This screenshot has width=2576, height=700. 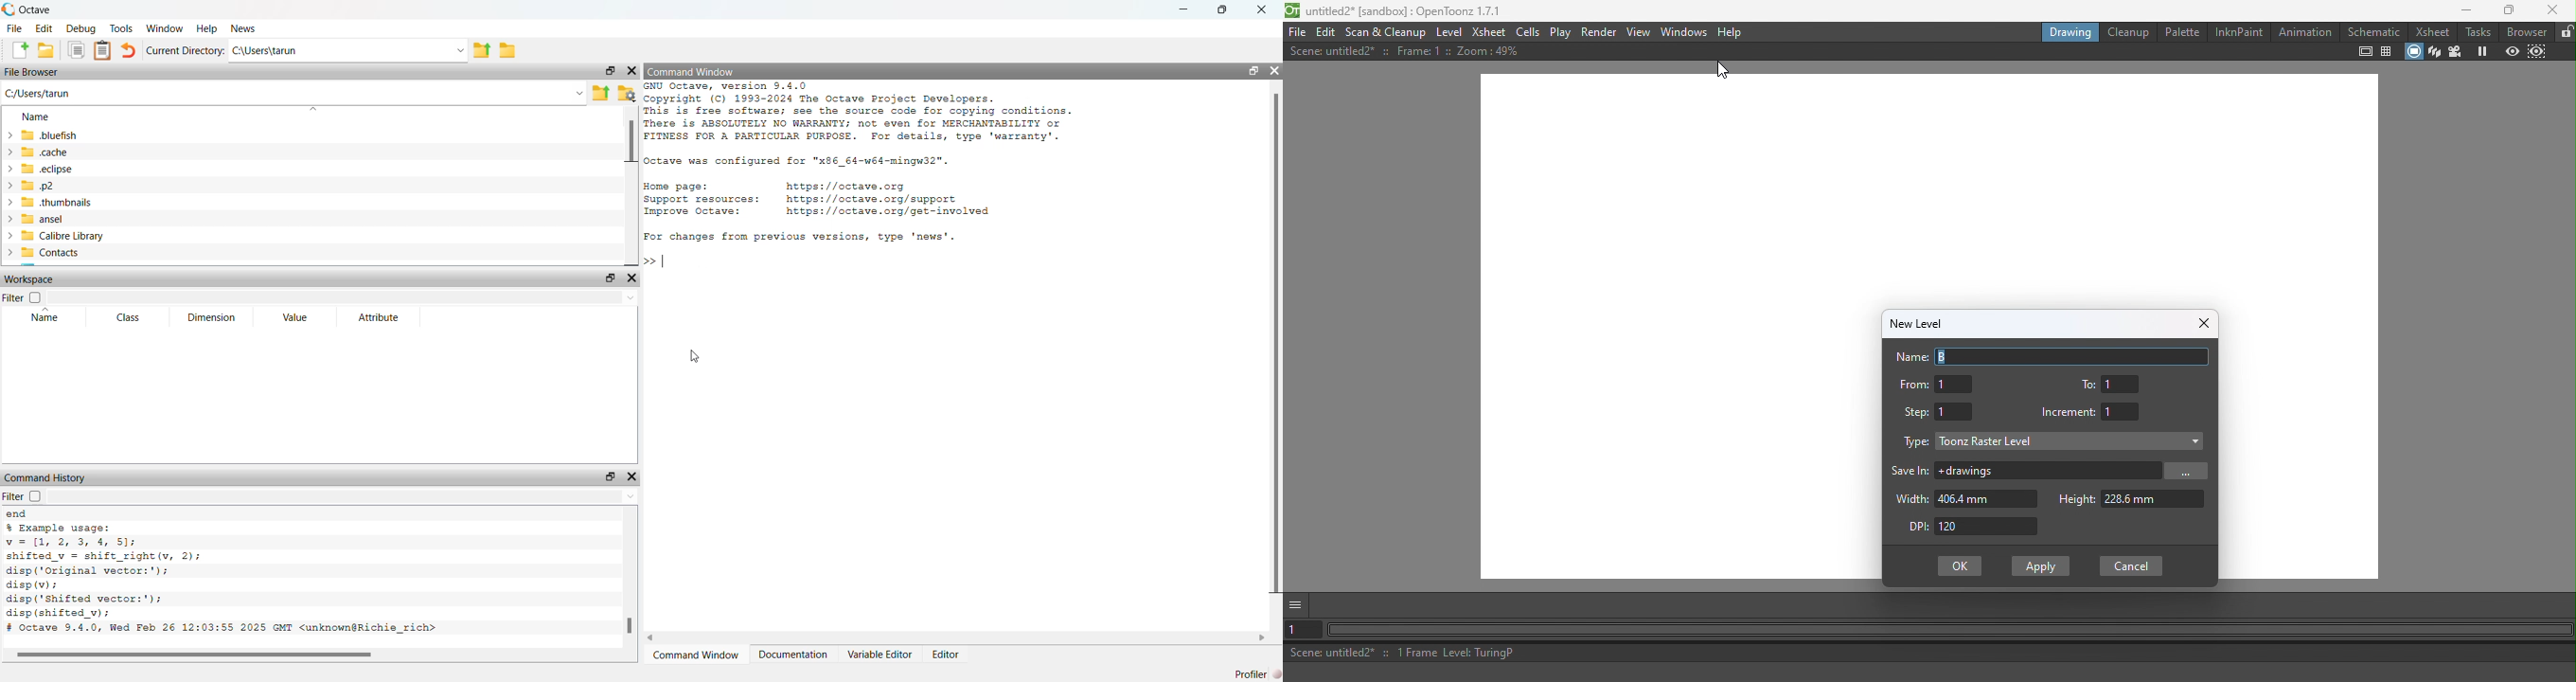 What do you see at coordinates (122, 579) in the screenshot?
I see `example usage code` at bounding box center [122, 579].